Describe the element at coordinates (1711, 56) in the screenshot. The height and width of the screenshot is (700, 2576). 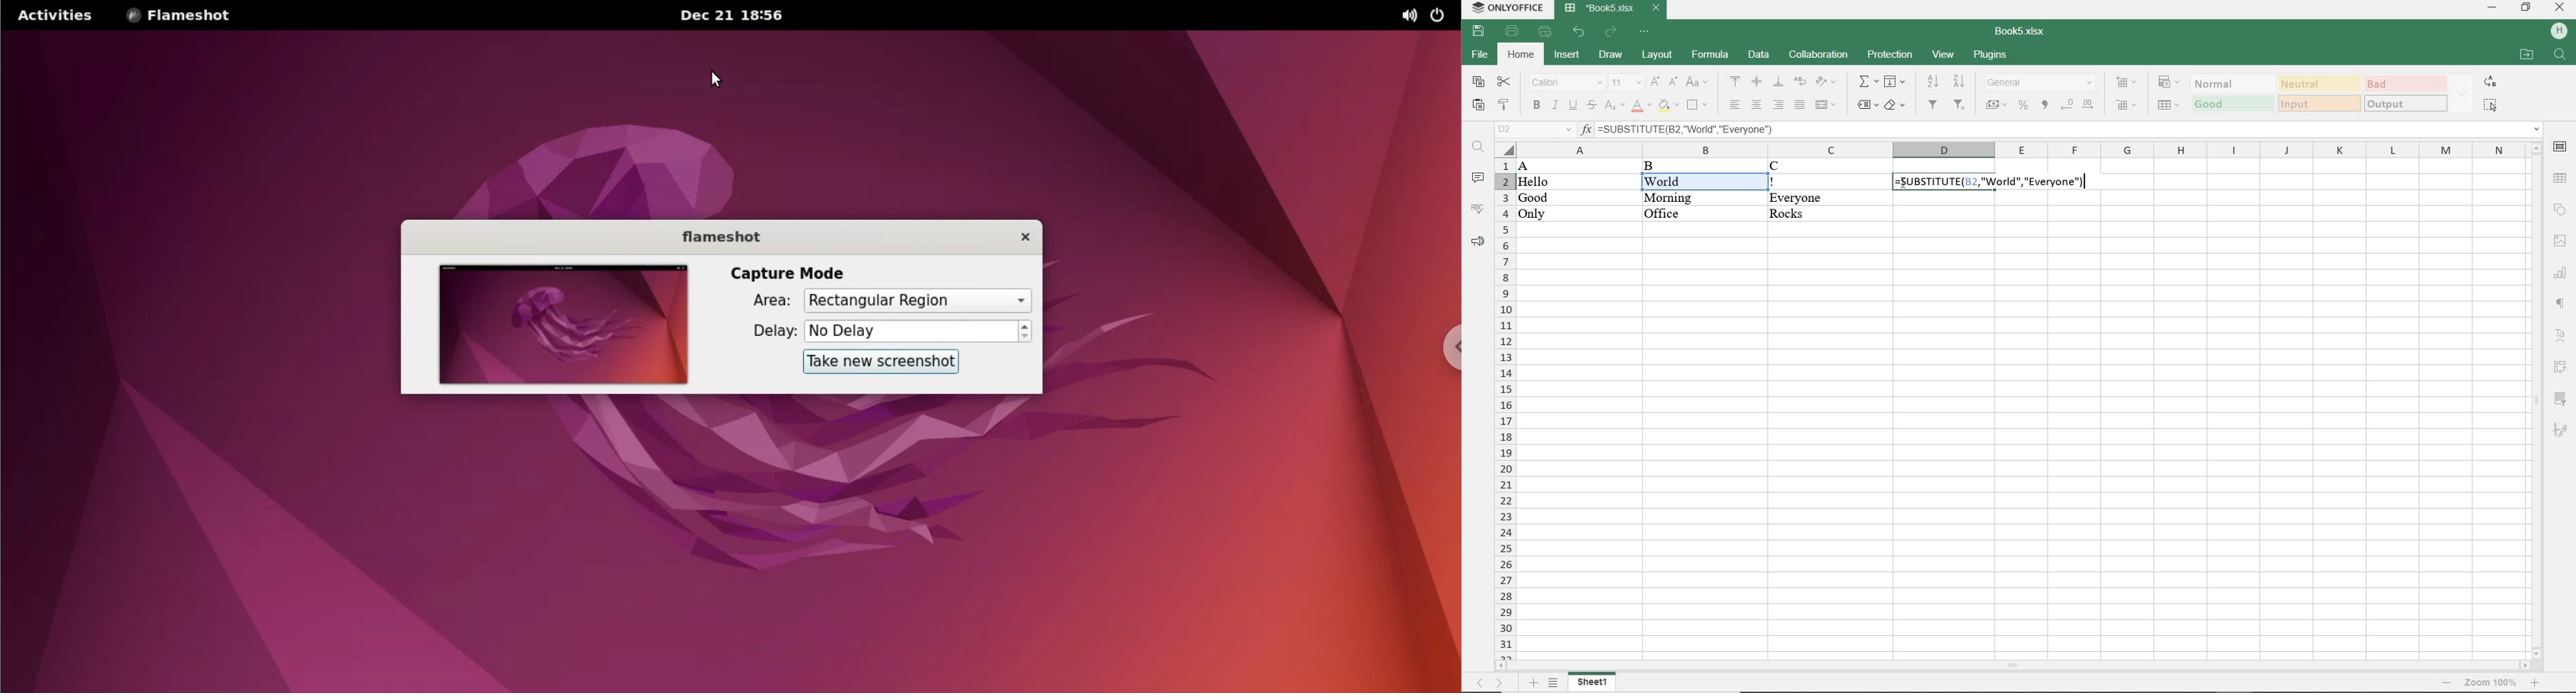
I see `formula` at that location.